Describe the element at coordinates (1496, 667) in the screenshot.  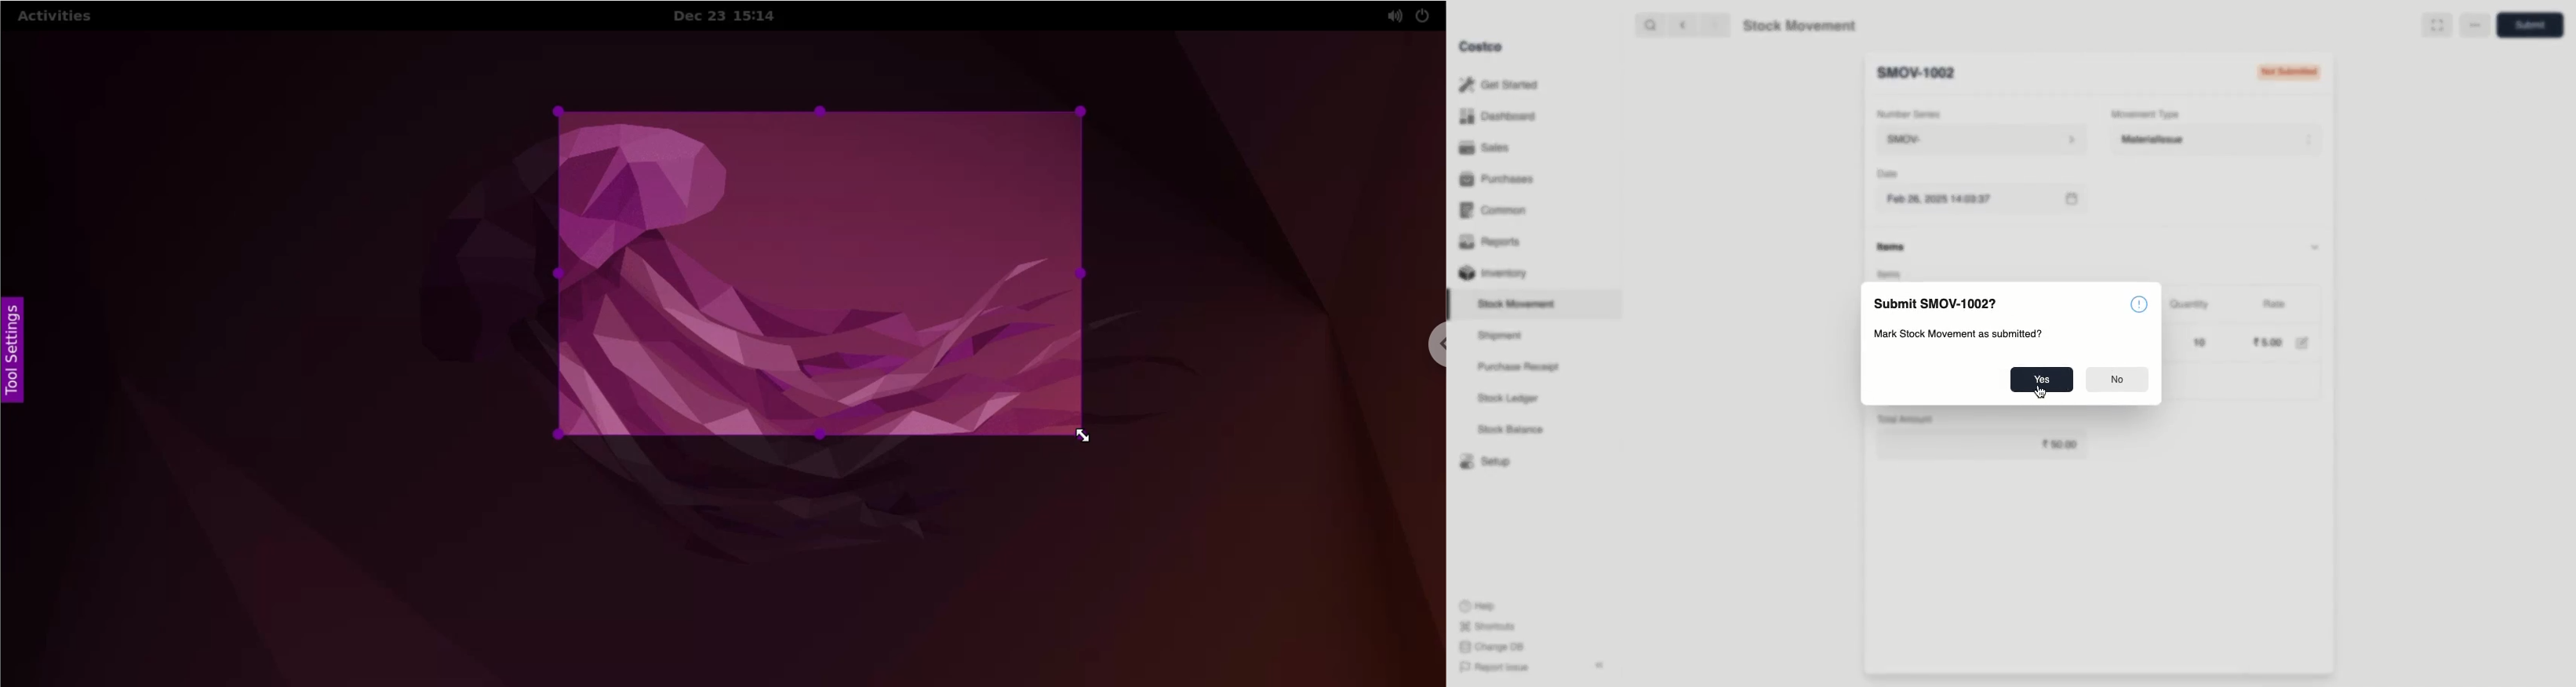
I see `Report Issue` at that location.